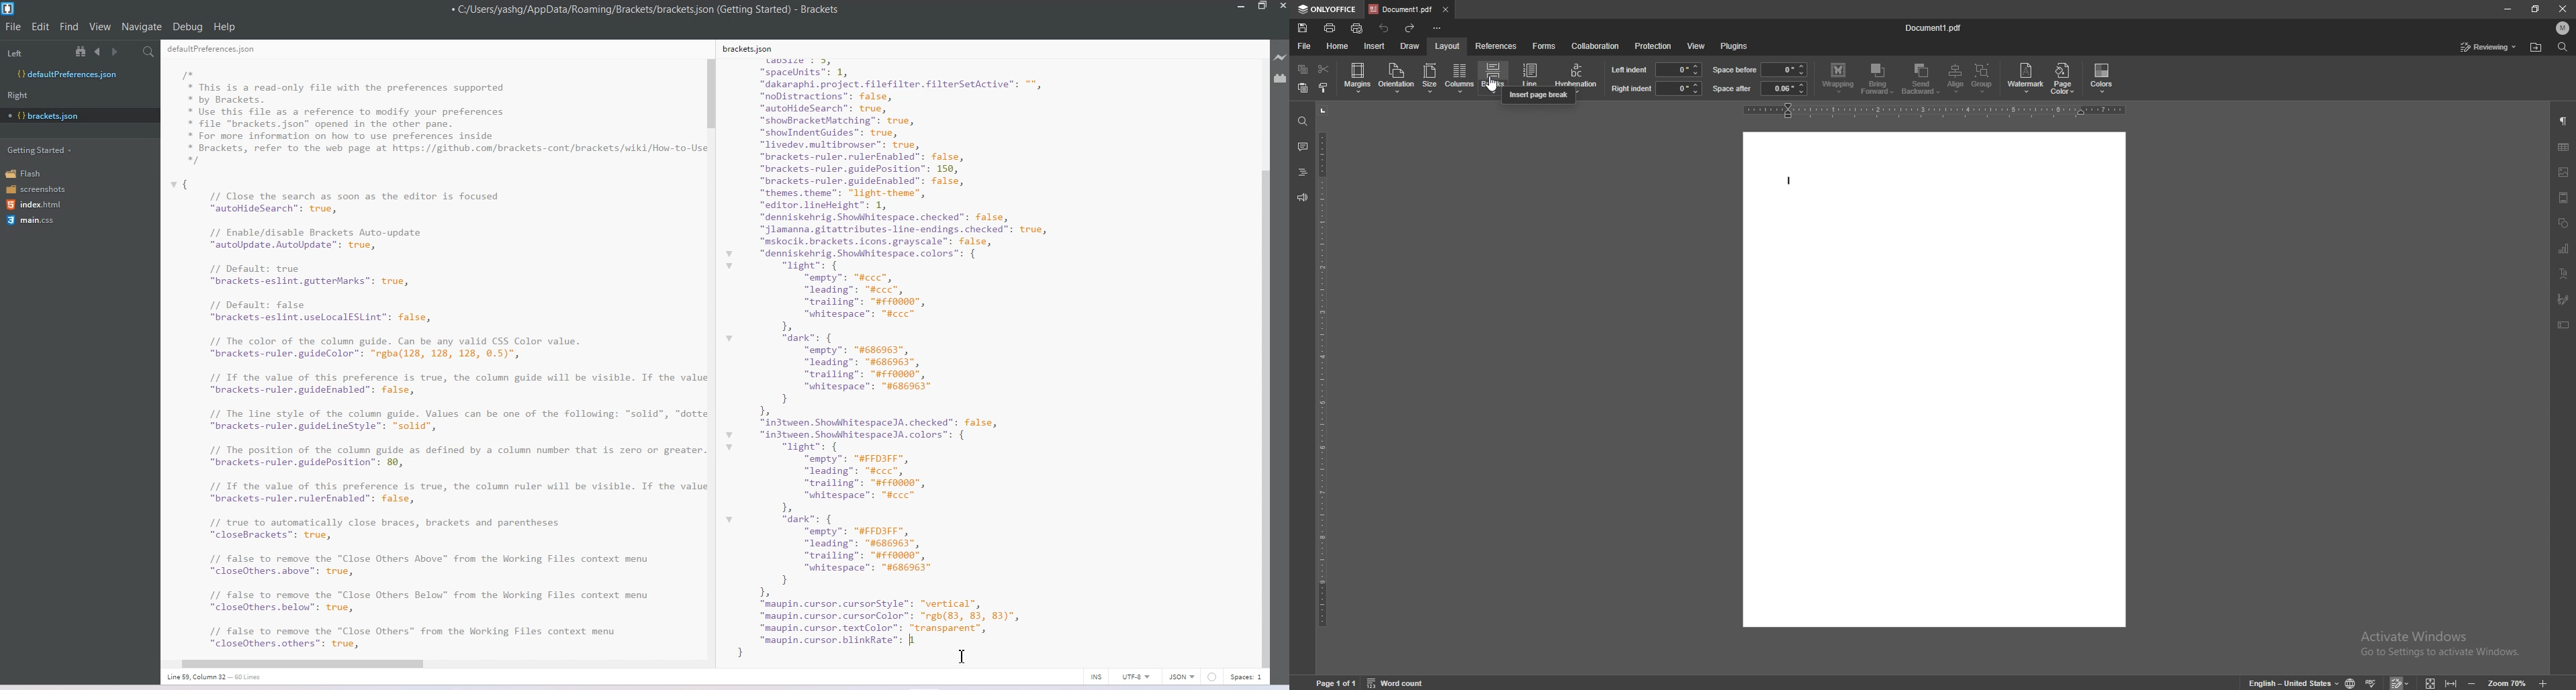 This screenshot has width=2576, height=700. Describe the element at coordinates (2104, 77) in the screenshot. I see `colors` at that location.